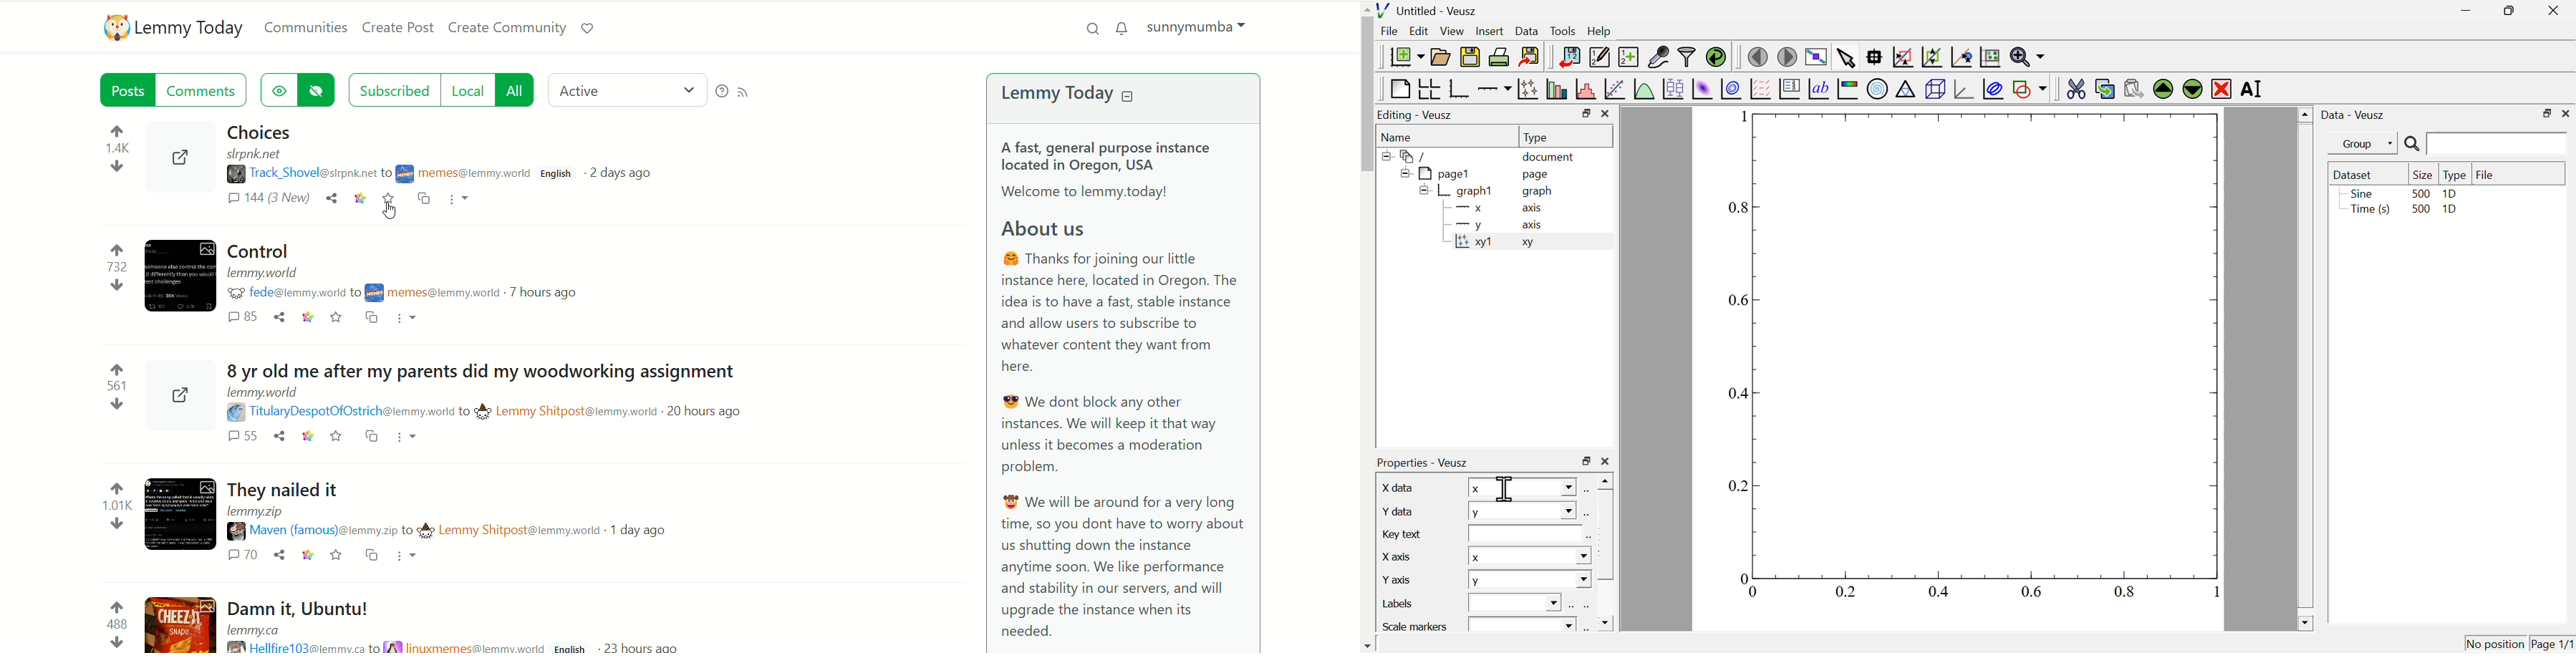  Describe the element at coordinates (1738, 116) in the screenshot. I see `1` at that location.